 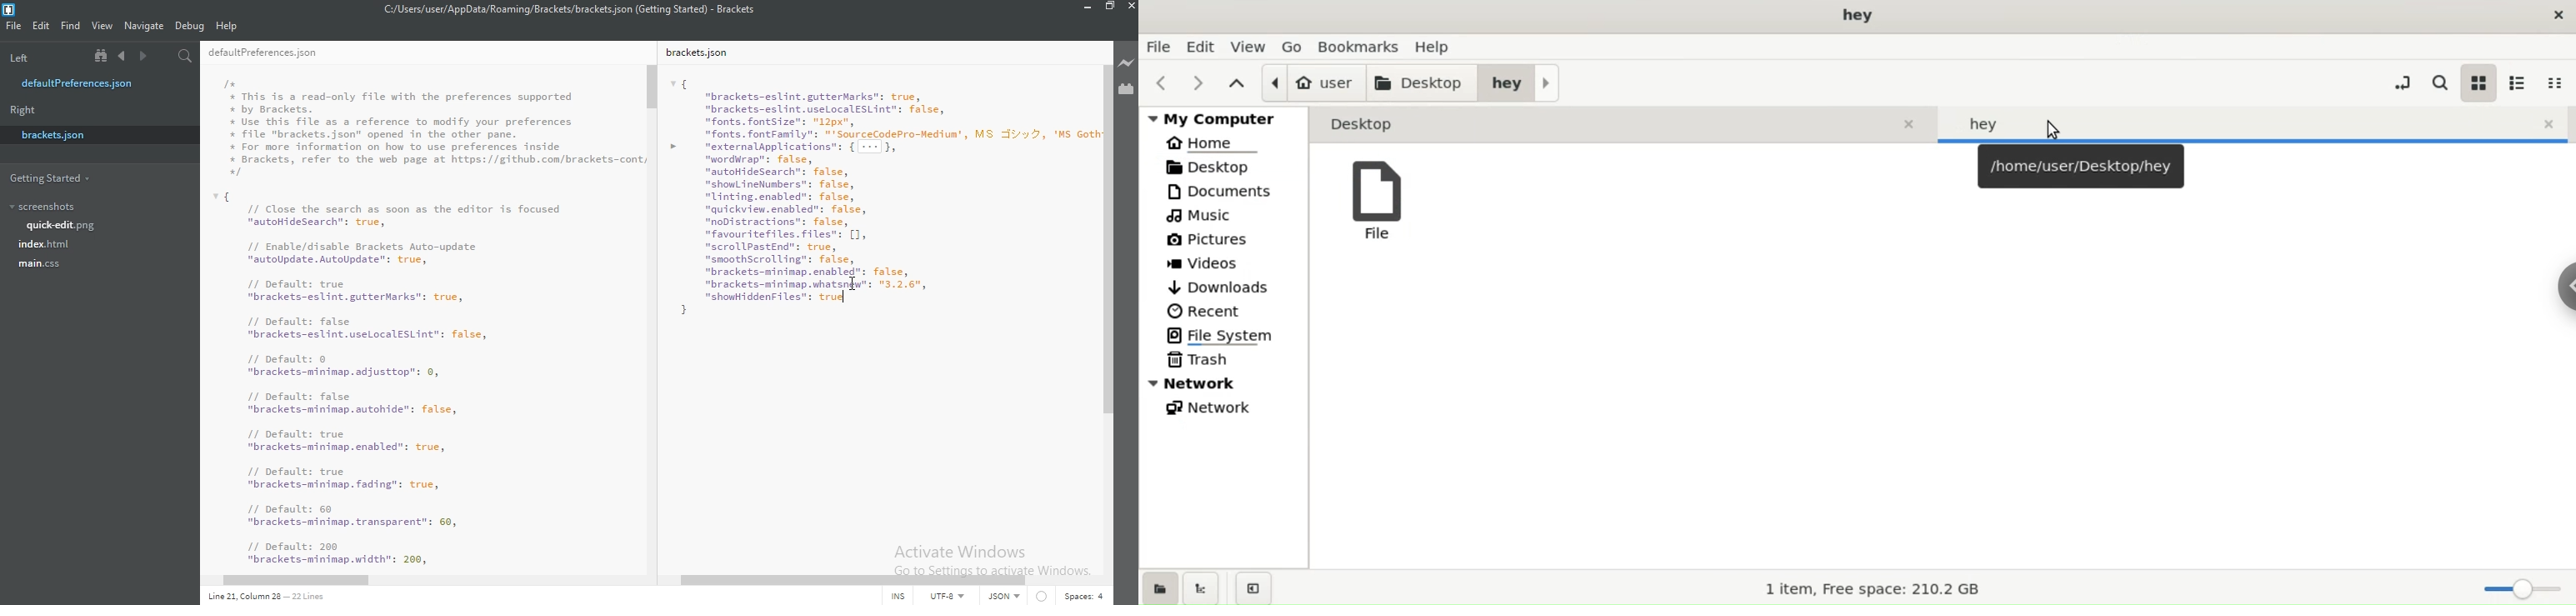 What do you see at coordinates (1108, 9) in the screenshot?
I see `restore` at bounding box center [1108, 9].